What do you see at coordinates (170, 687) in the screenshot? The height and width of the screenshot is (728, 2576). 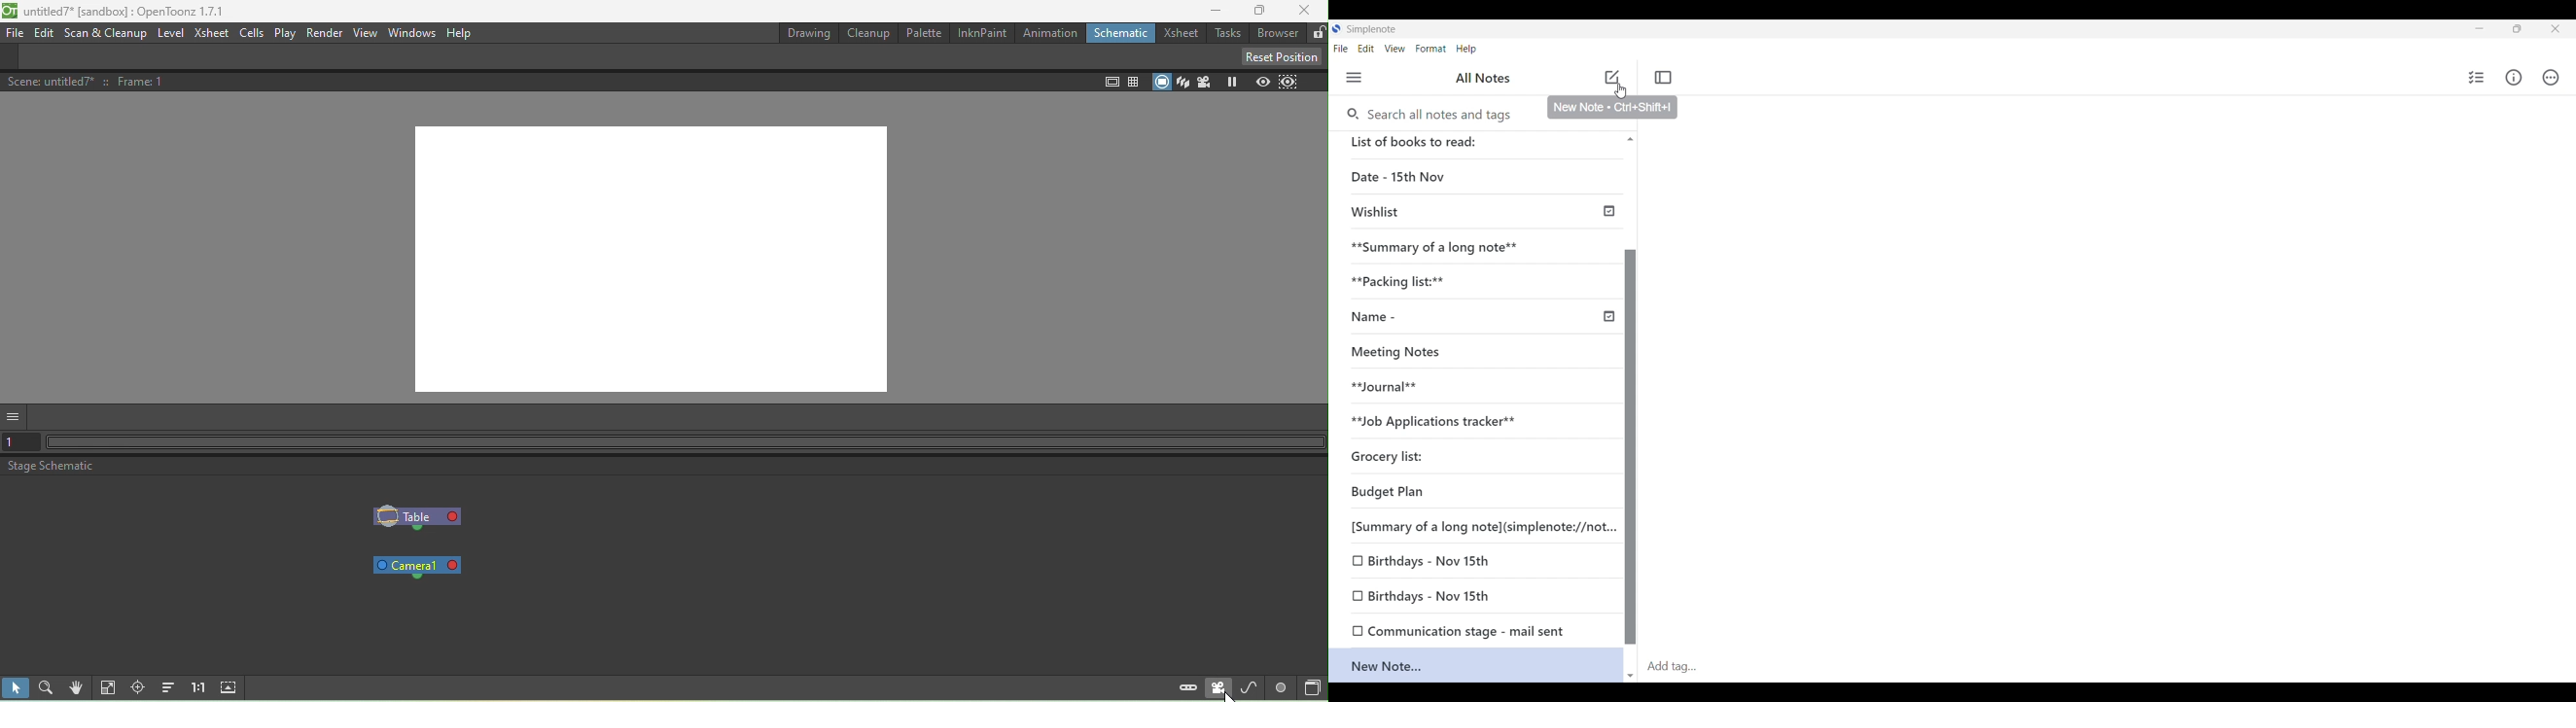 I see `Reorder nodes` at bounding box center [170, 687].